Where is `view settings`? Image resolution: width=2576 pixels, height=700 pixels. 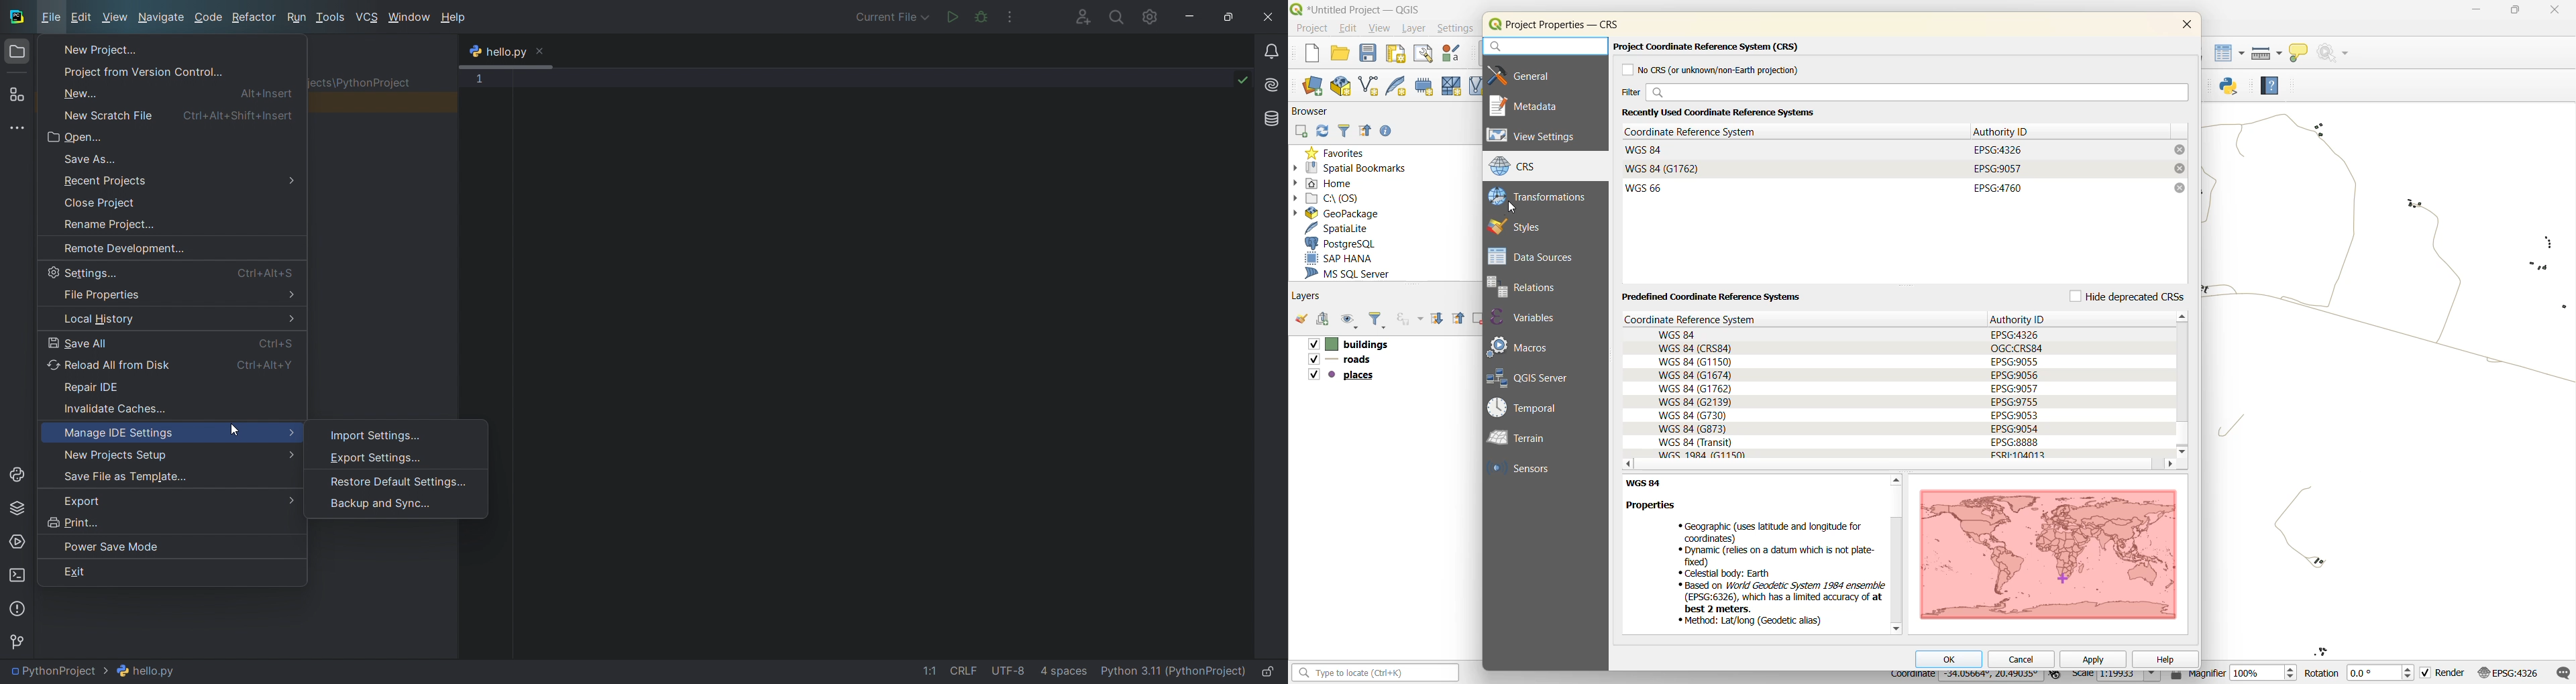
view settings is located at coordinates (1538, 137).